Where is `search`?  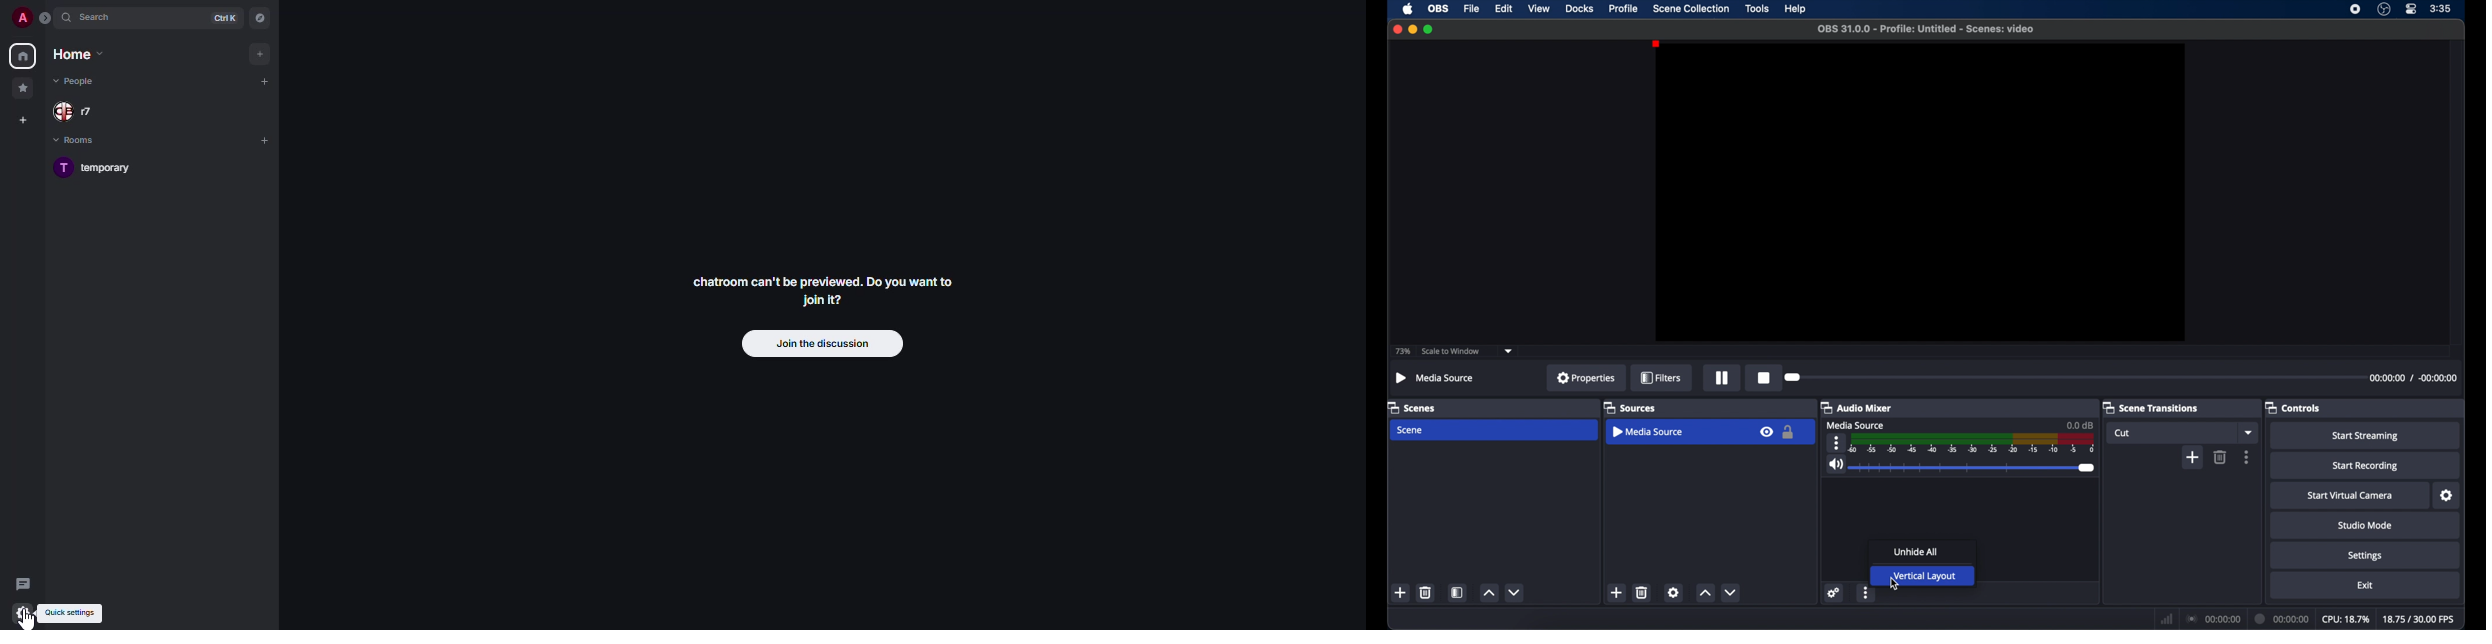 search is located at coordinates (92, 19).